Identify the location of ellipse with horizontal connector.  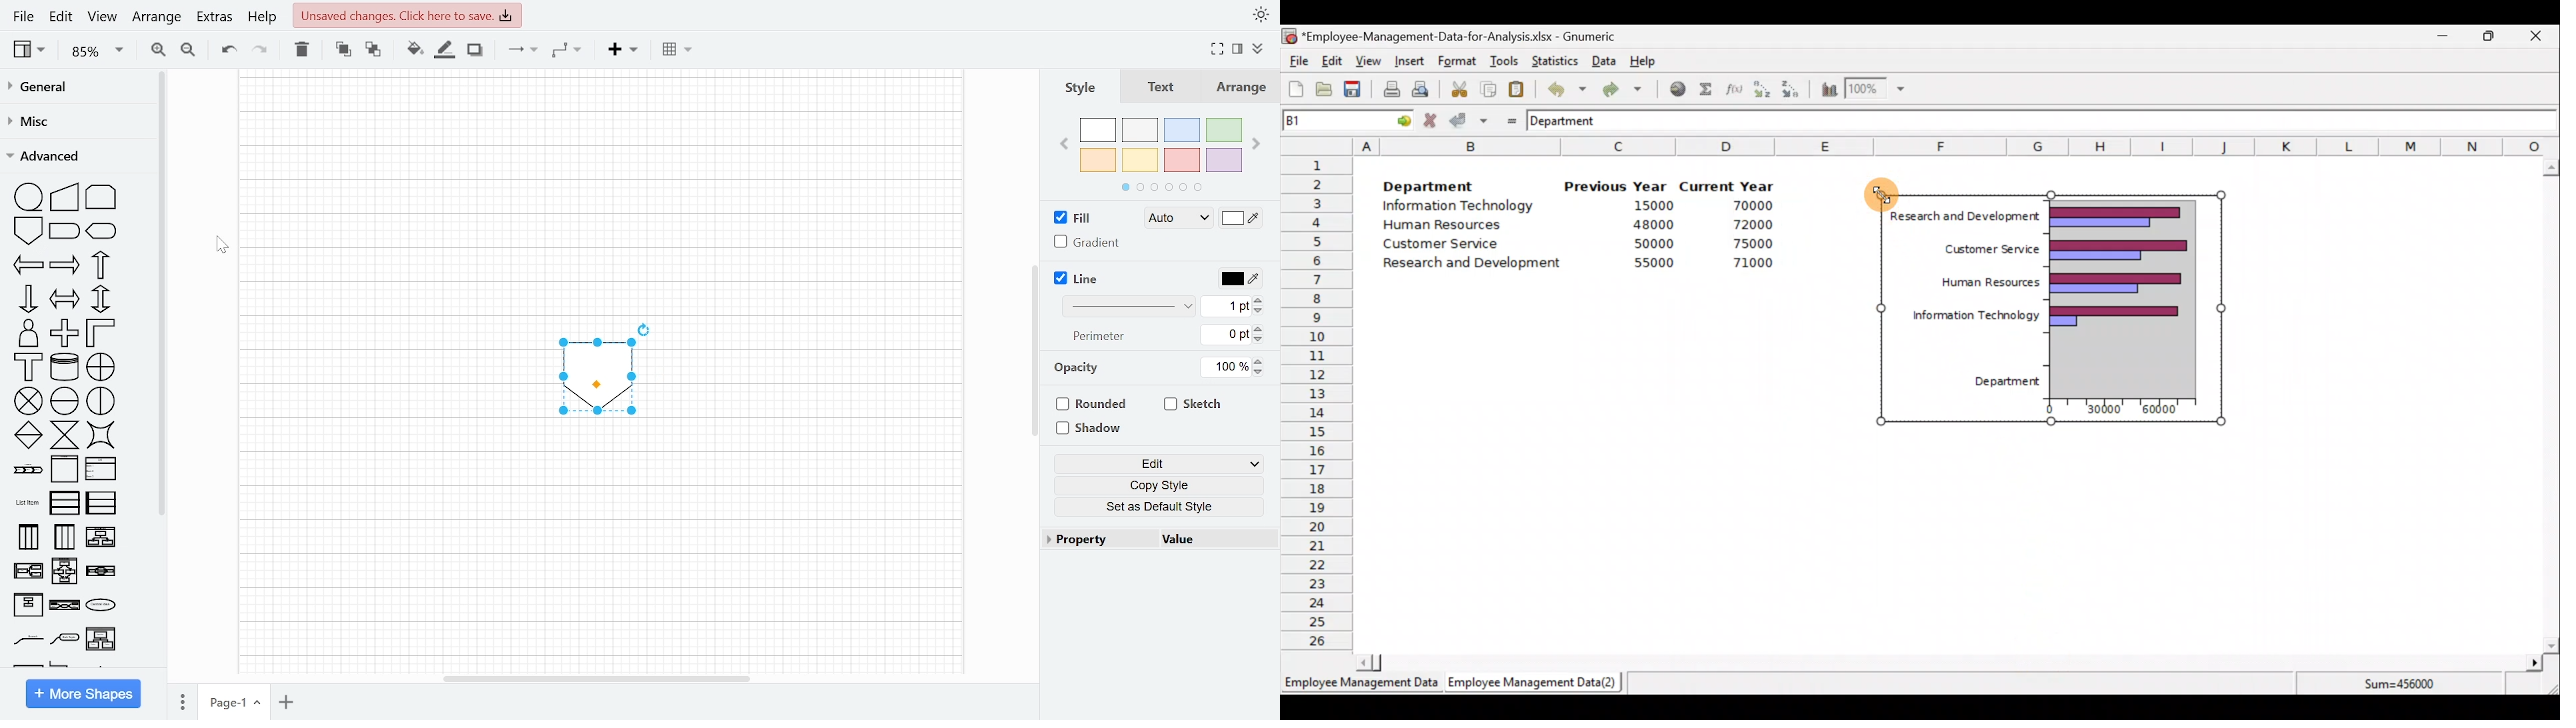
(65, 401).